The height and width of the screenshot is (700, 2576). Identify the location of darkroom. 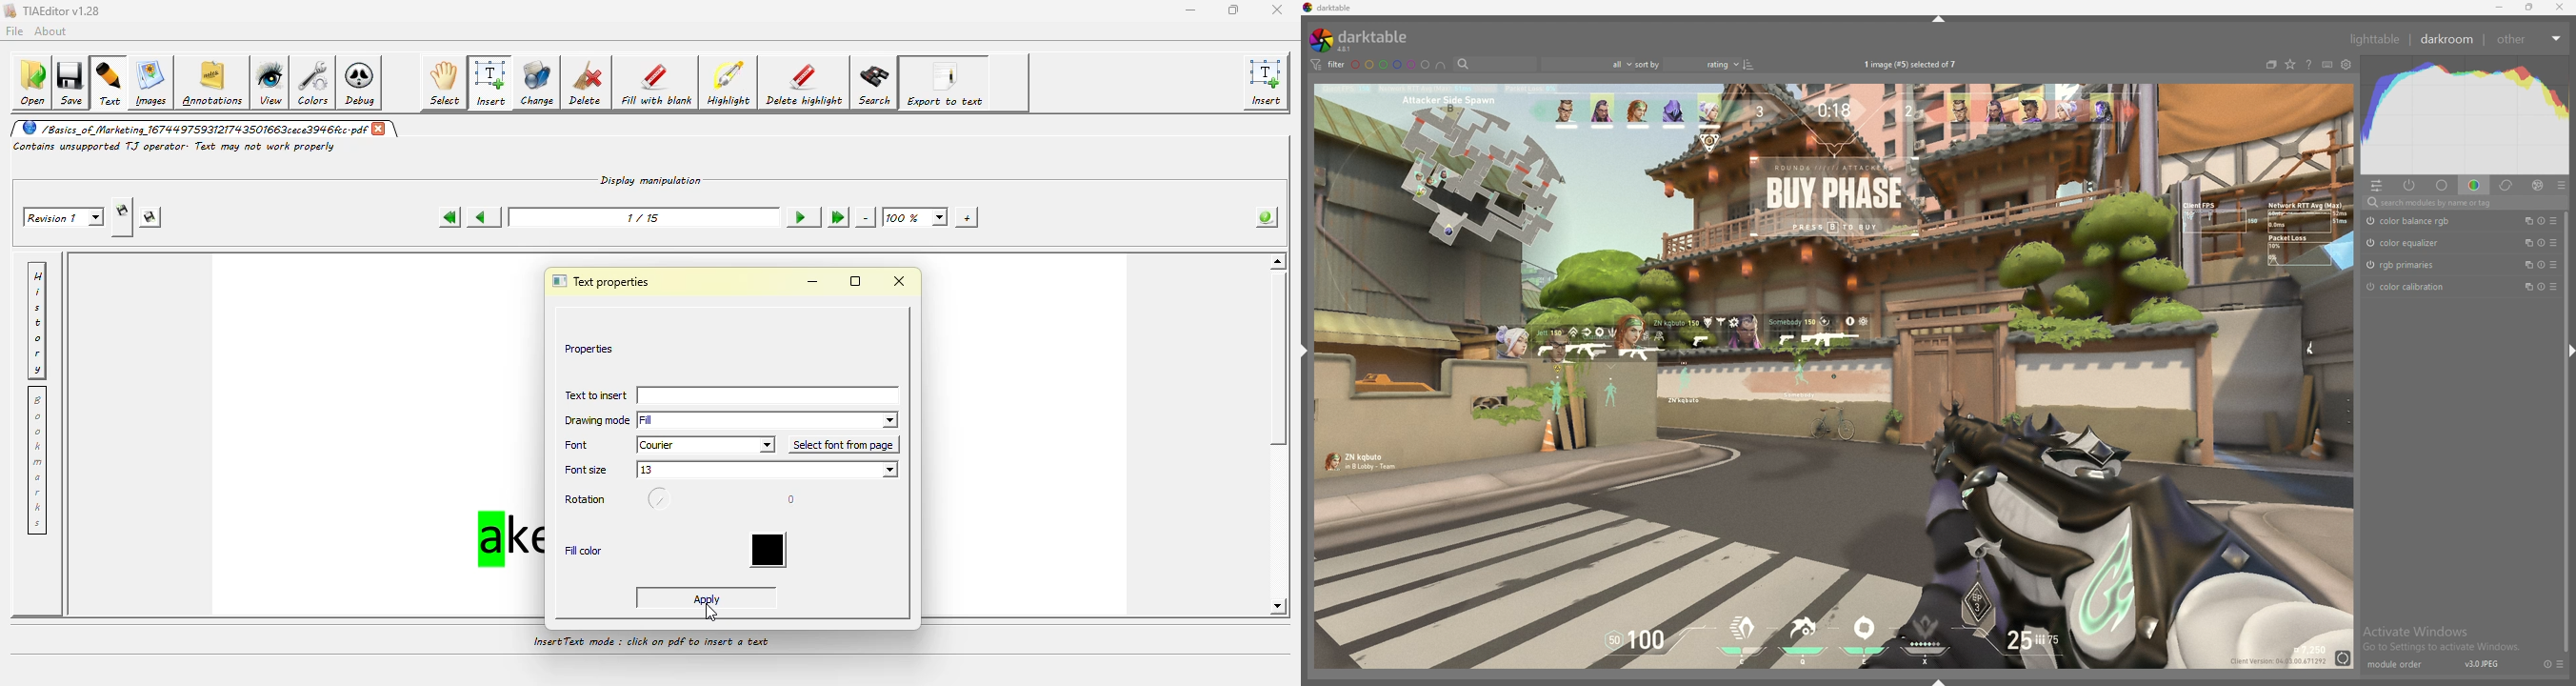
(2448, 38).